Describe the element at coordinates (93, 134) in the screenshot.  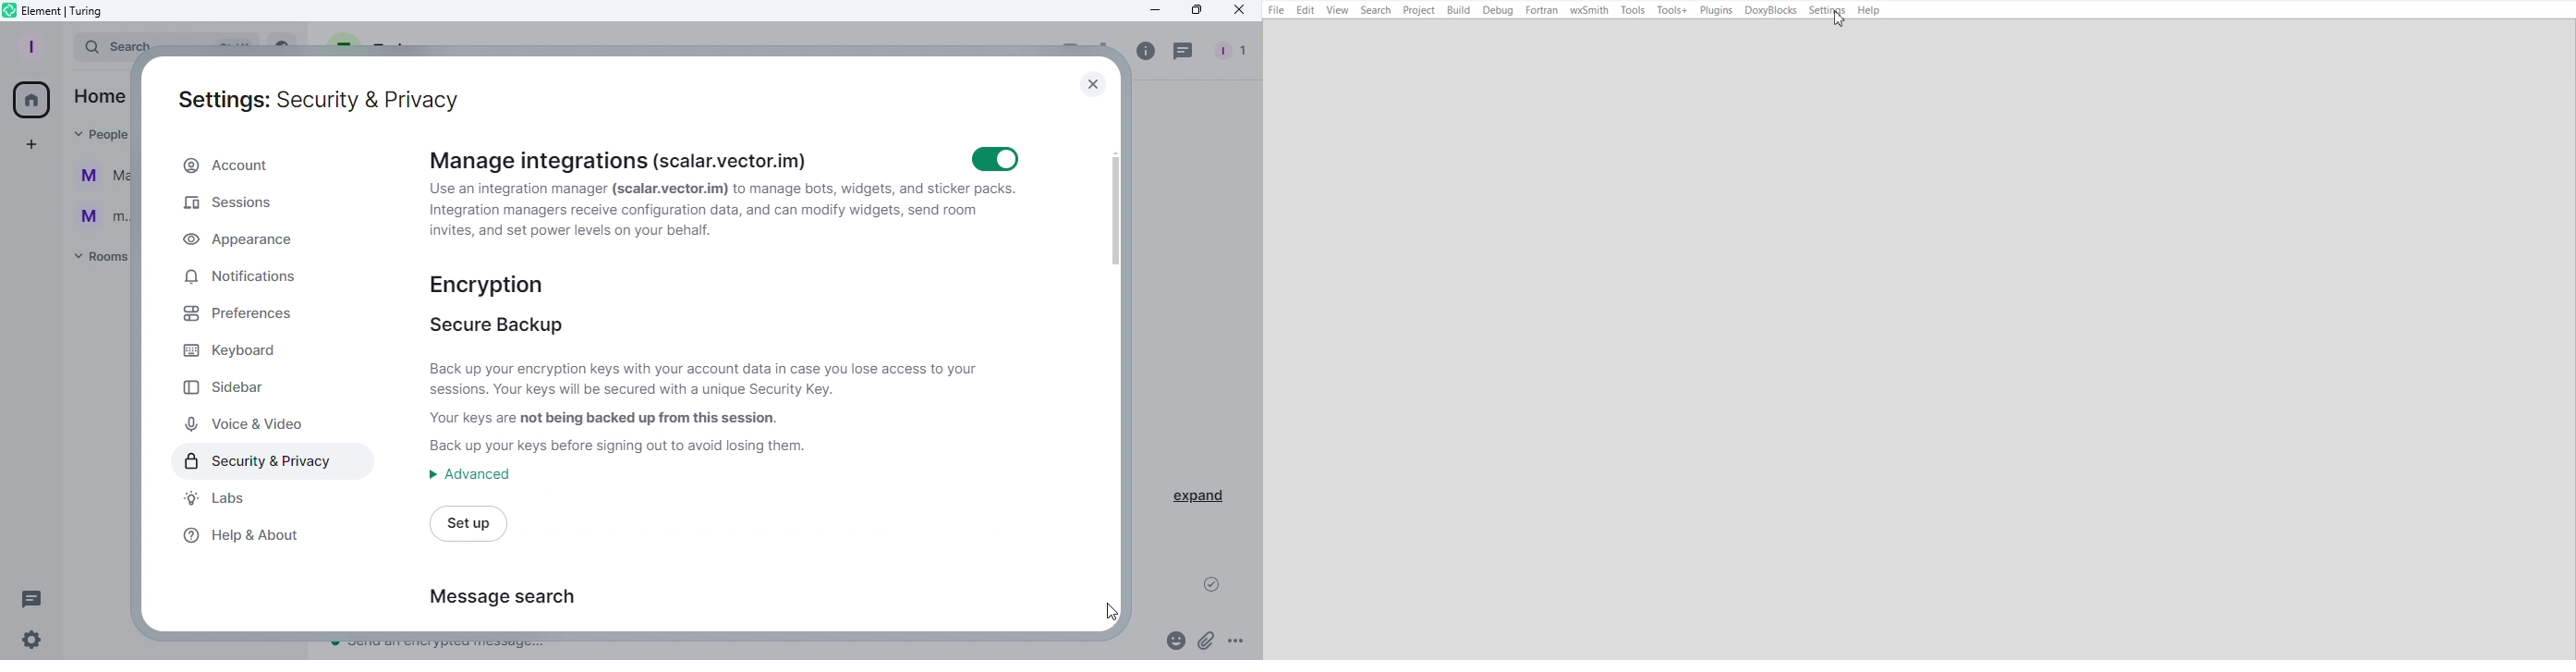
I see `People` at that location.